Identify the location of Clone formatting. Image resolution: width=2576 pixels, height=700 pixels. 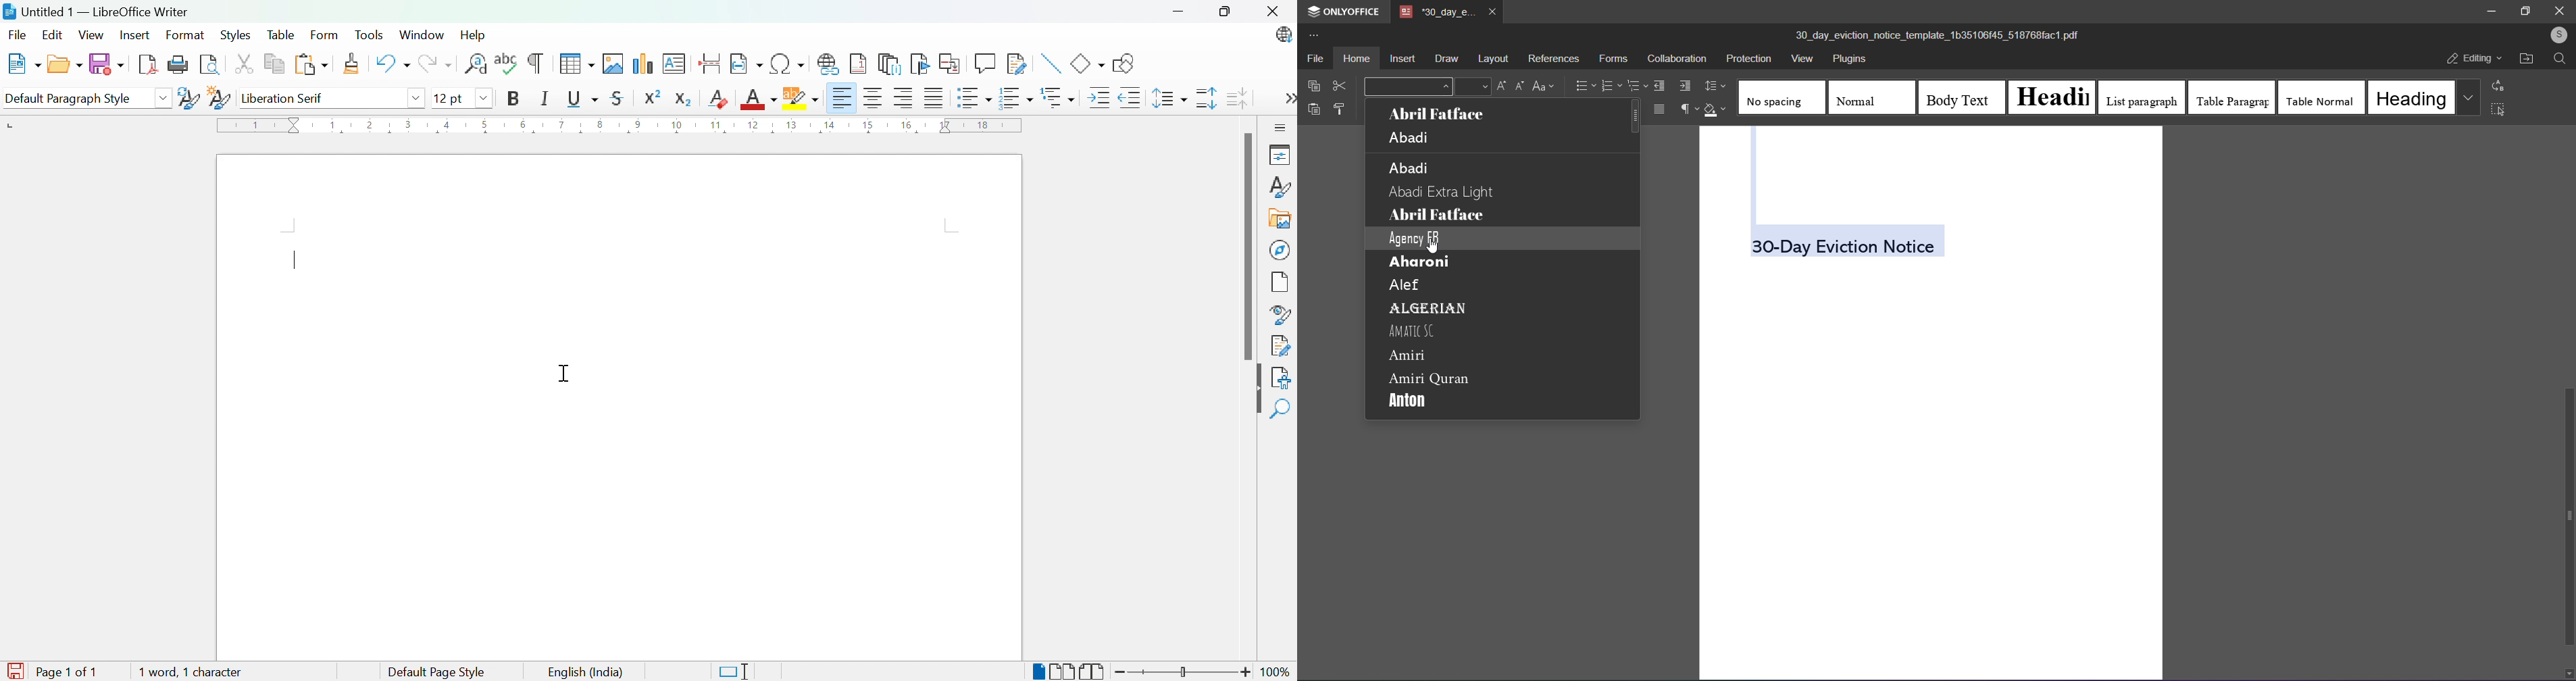
(355, 64).